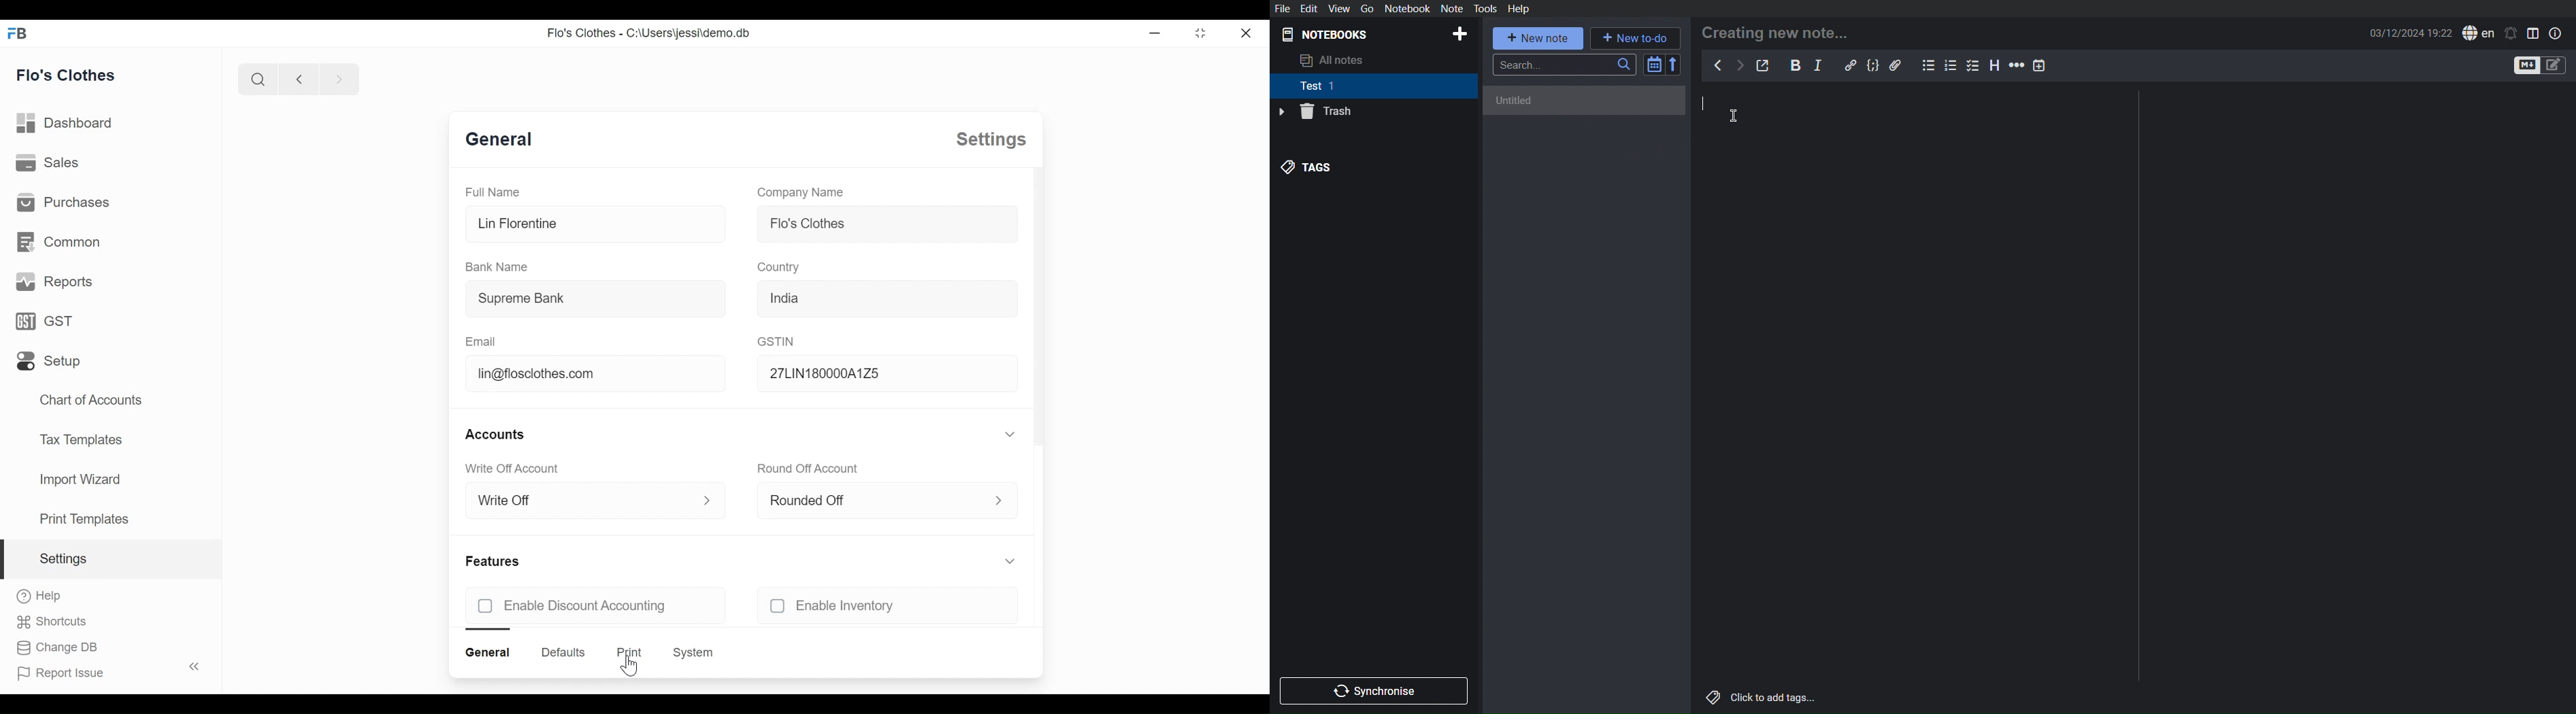 Image resolution: width=2576 pixels, height=728 pixels. Describe the element at coordinates (708, 500) in the screenshot. I see `account information` at that location.